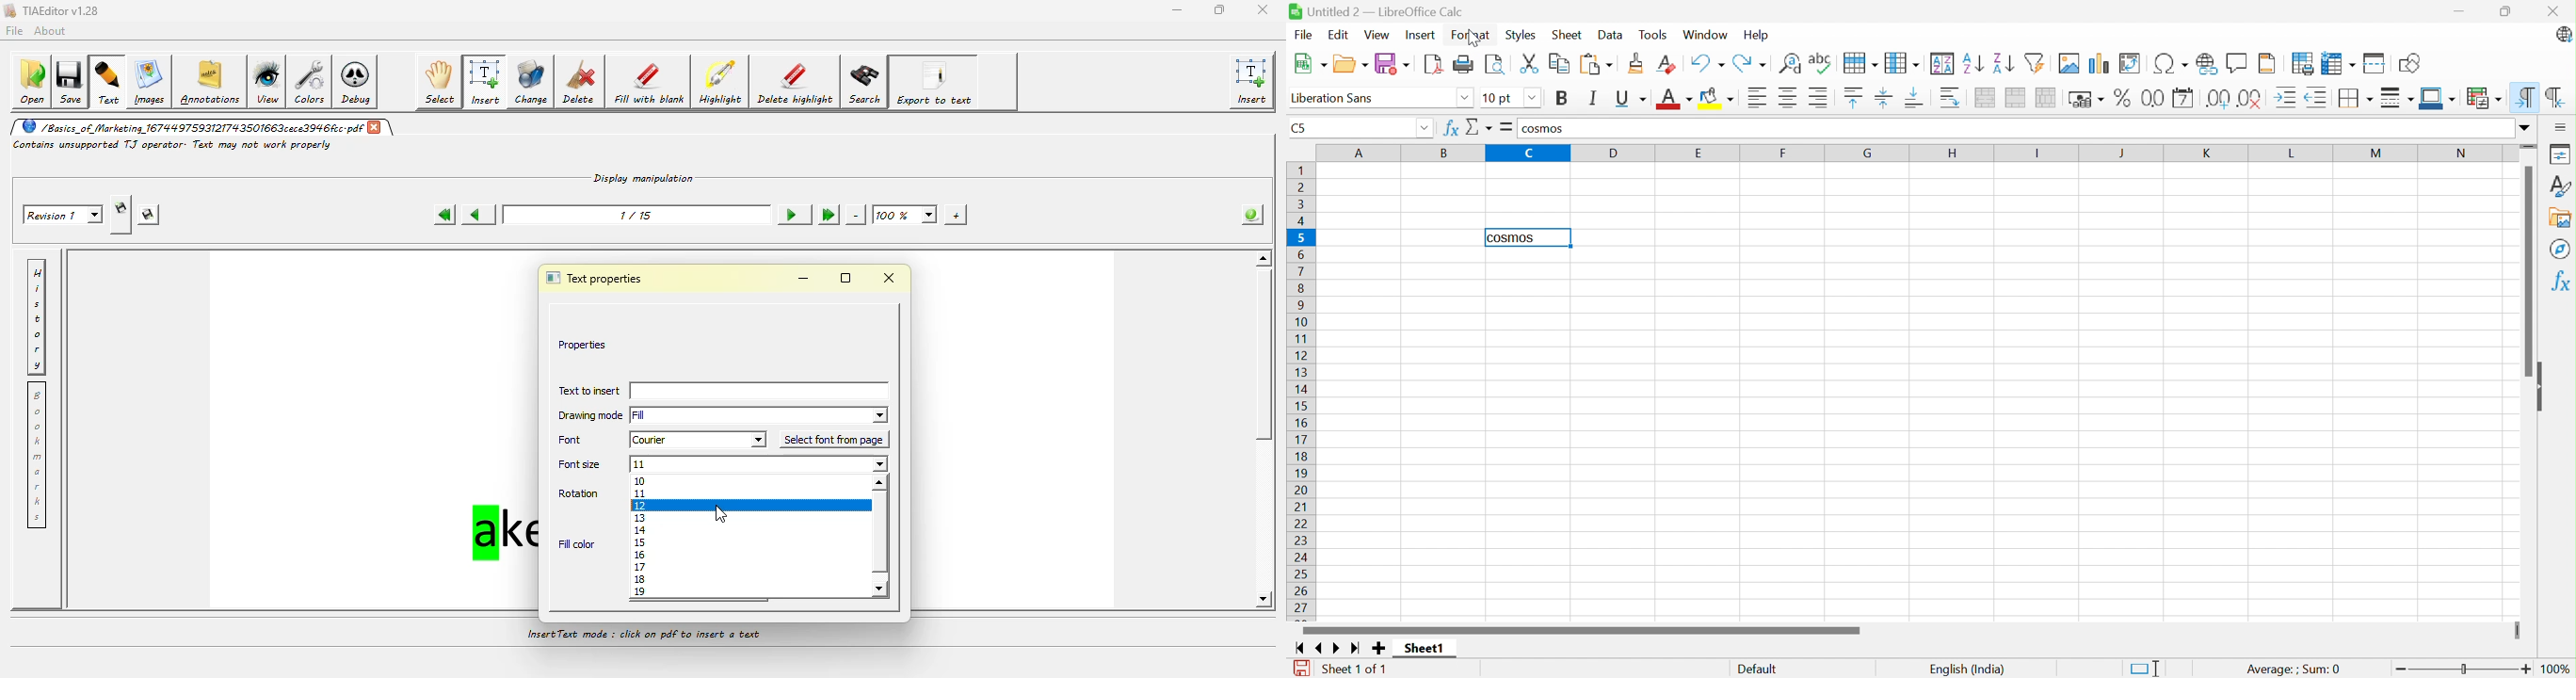  What do you see at coordinates (2554, 11) in the screenshot?
I see `Close` at bounding box center [2554, 11].